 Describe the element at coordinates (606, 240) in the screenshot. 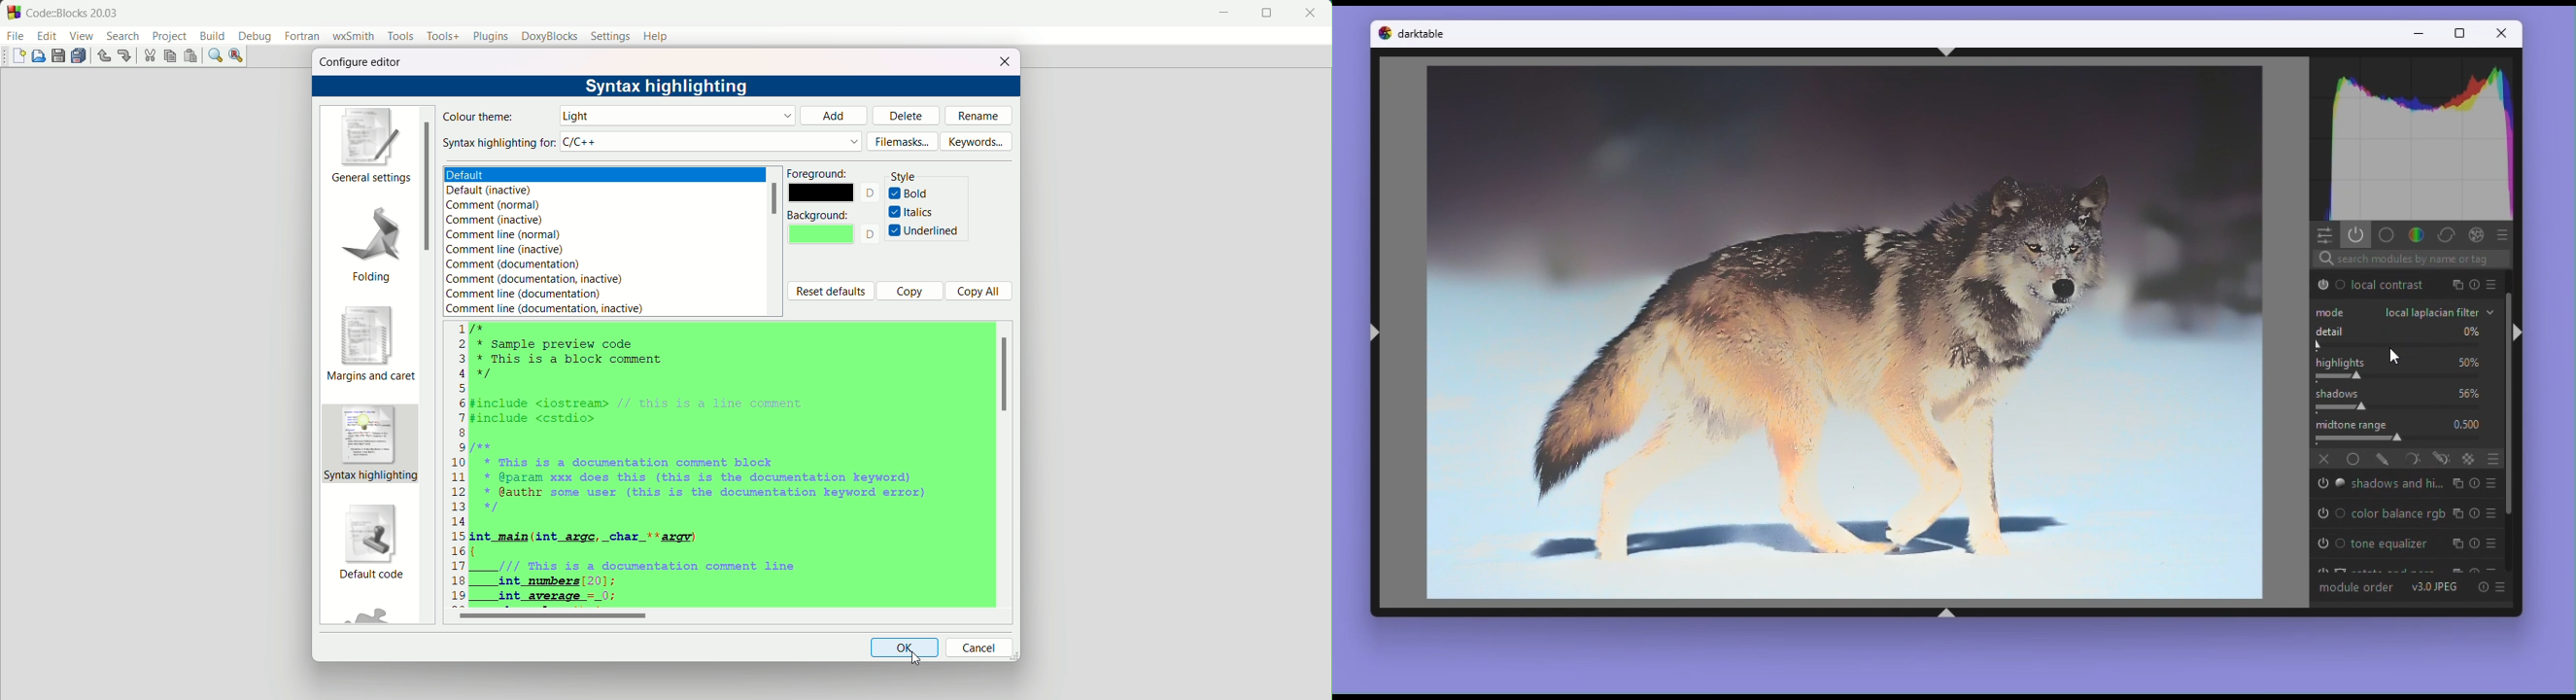

I see `text` at that location.